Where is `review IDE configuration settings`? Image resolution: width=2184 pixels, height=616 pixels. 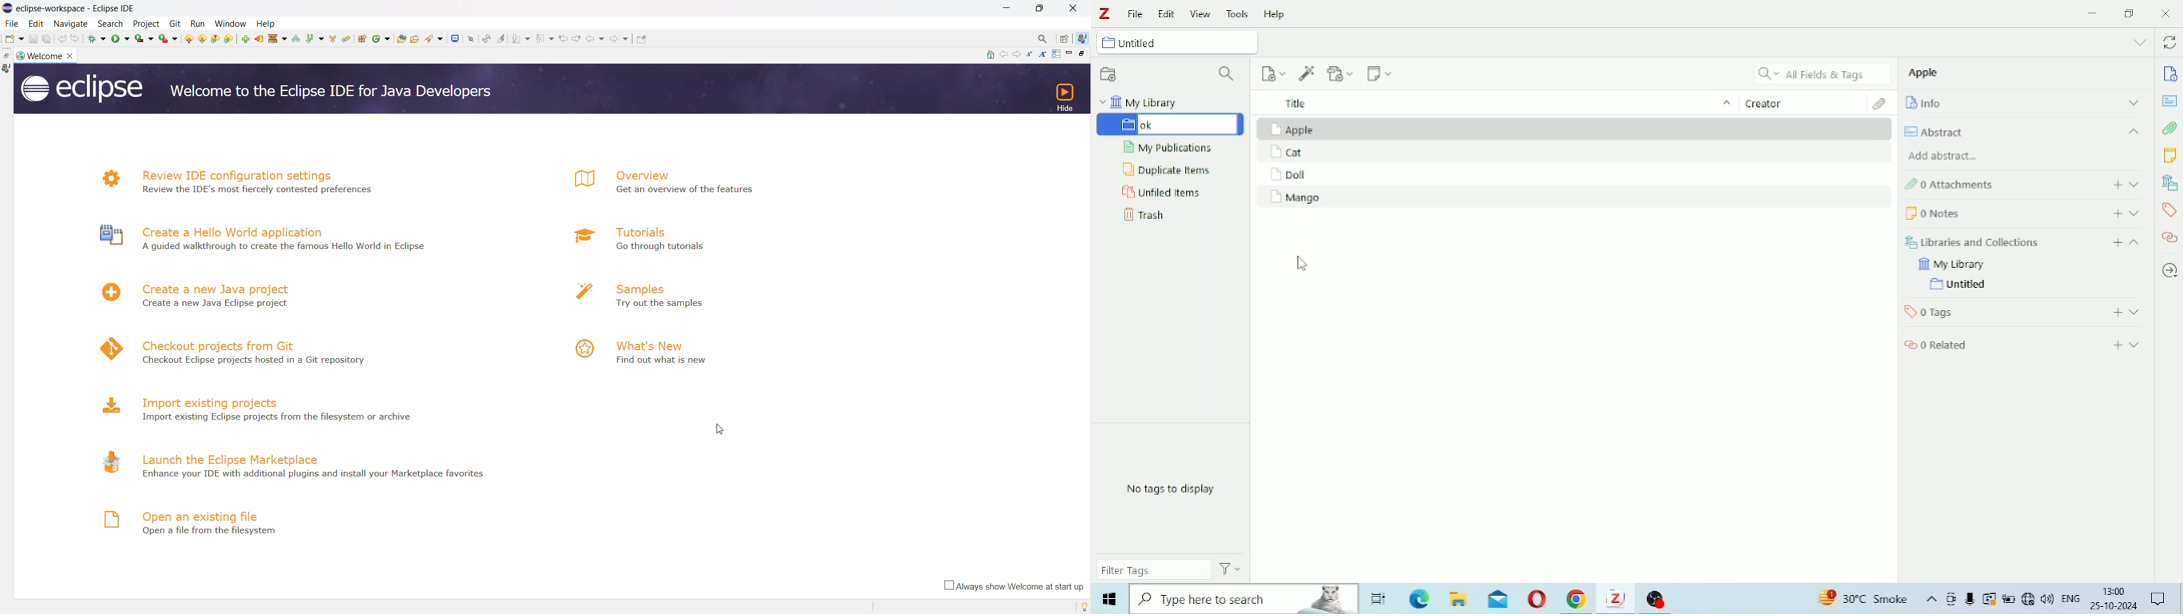
review IDE configuration settings is located at coordinates (236, 173).